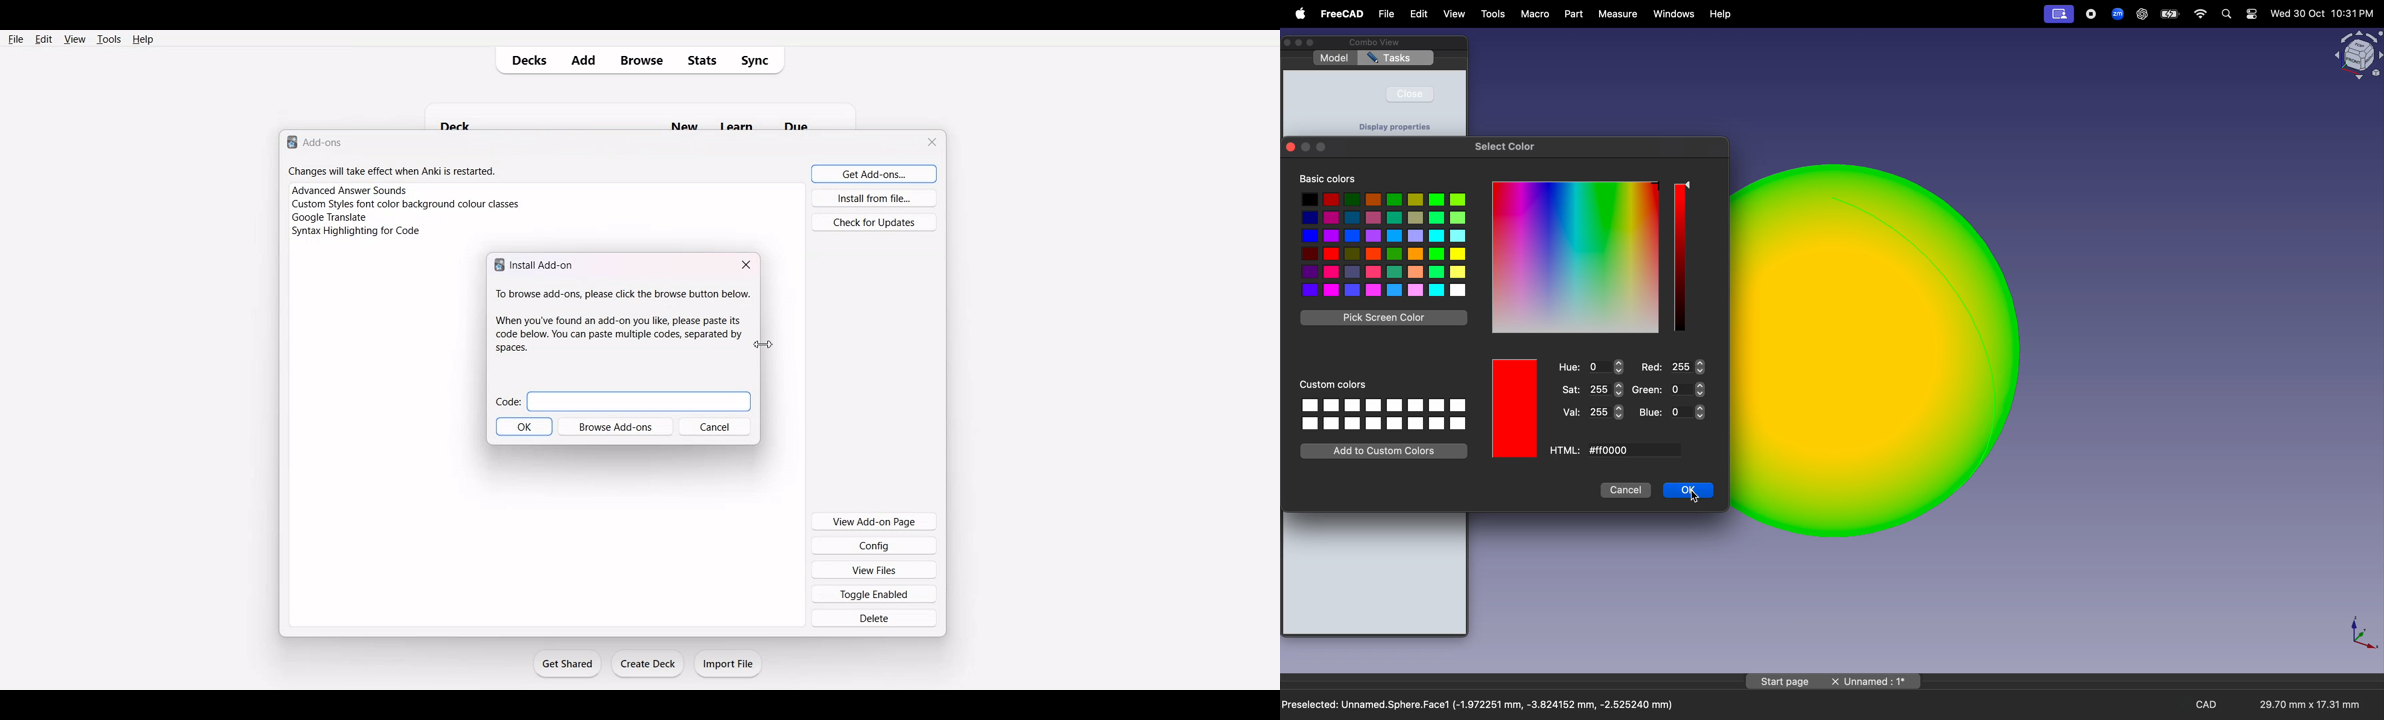 This screenshot has width=2408, height=728. Describe the element at coordinates (1334, 58) in the screenshot. I see `model` at that location.